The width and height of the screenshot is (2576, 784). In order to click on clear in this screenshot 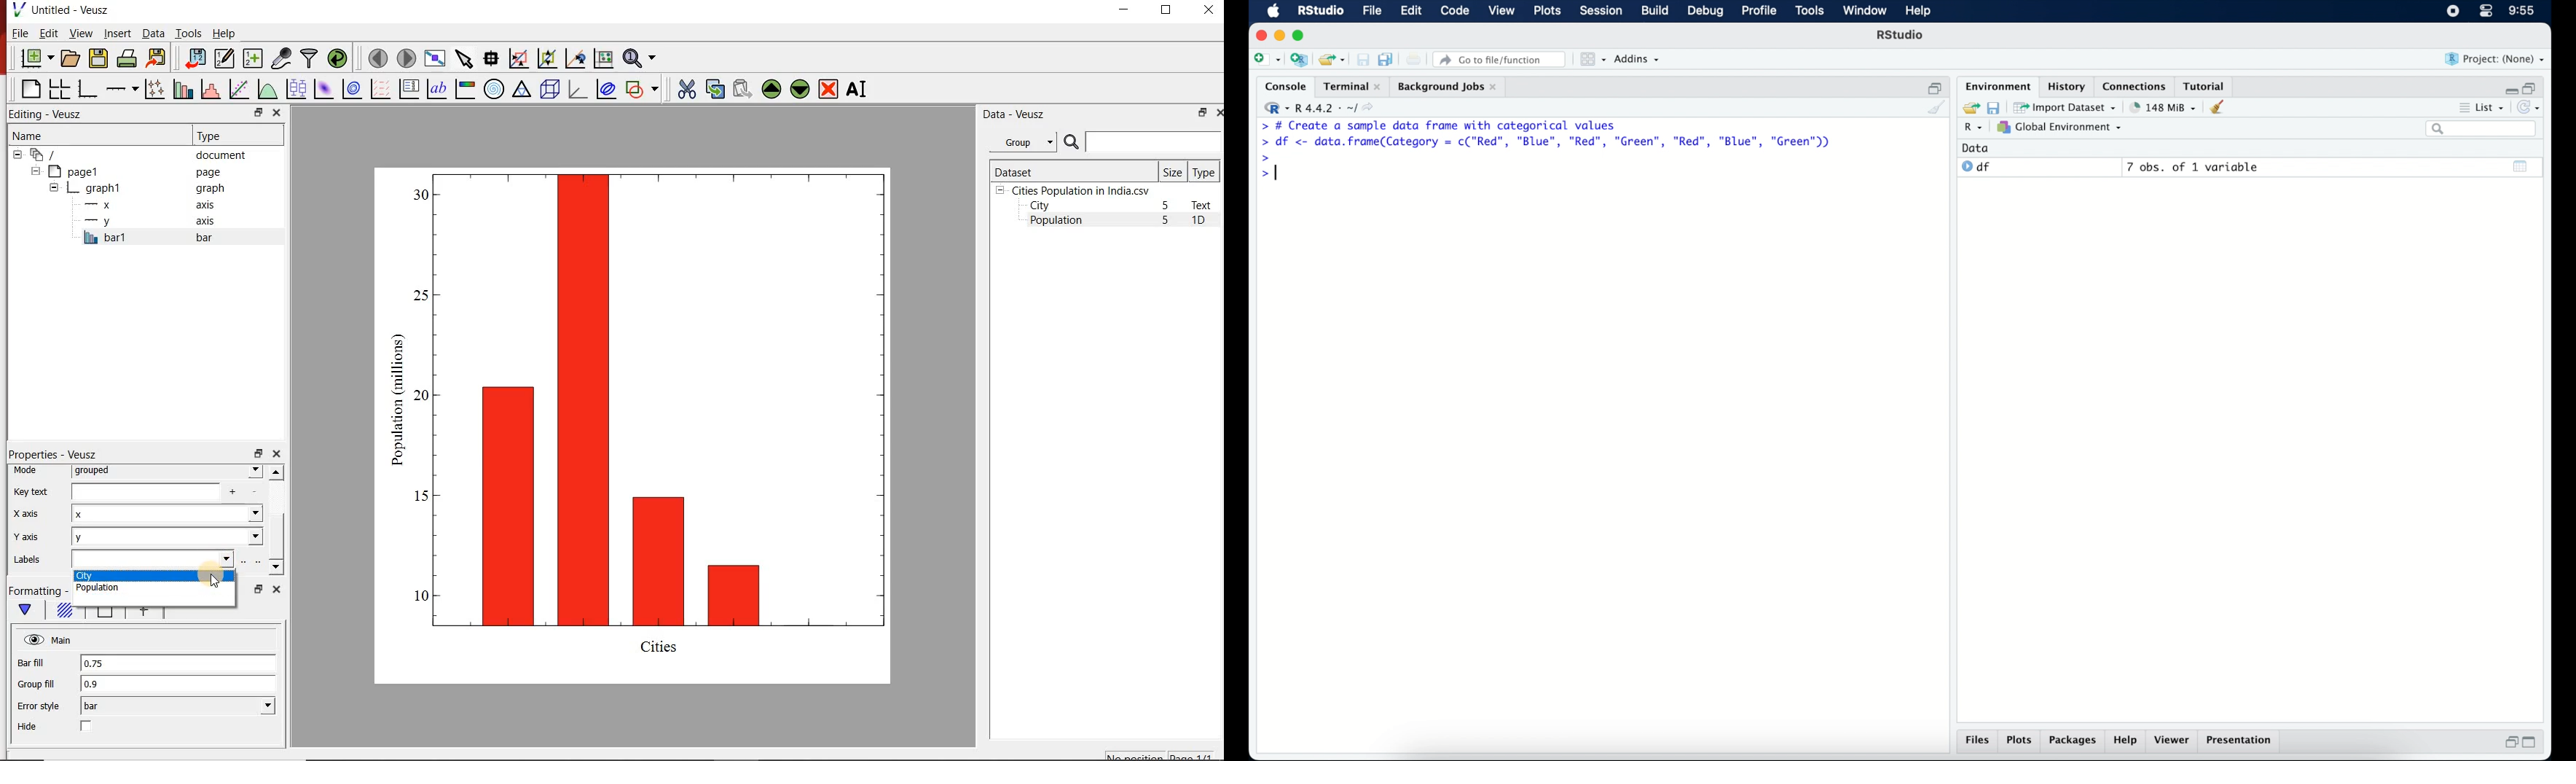, I will do `click(2222, 108)`.